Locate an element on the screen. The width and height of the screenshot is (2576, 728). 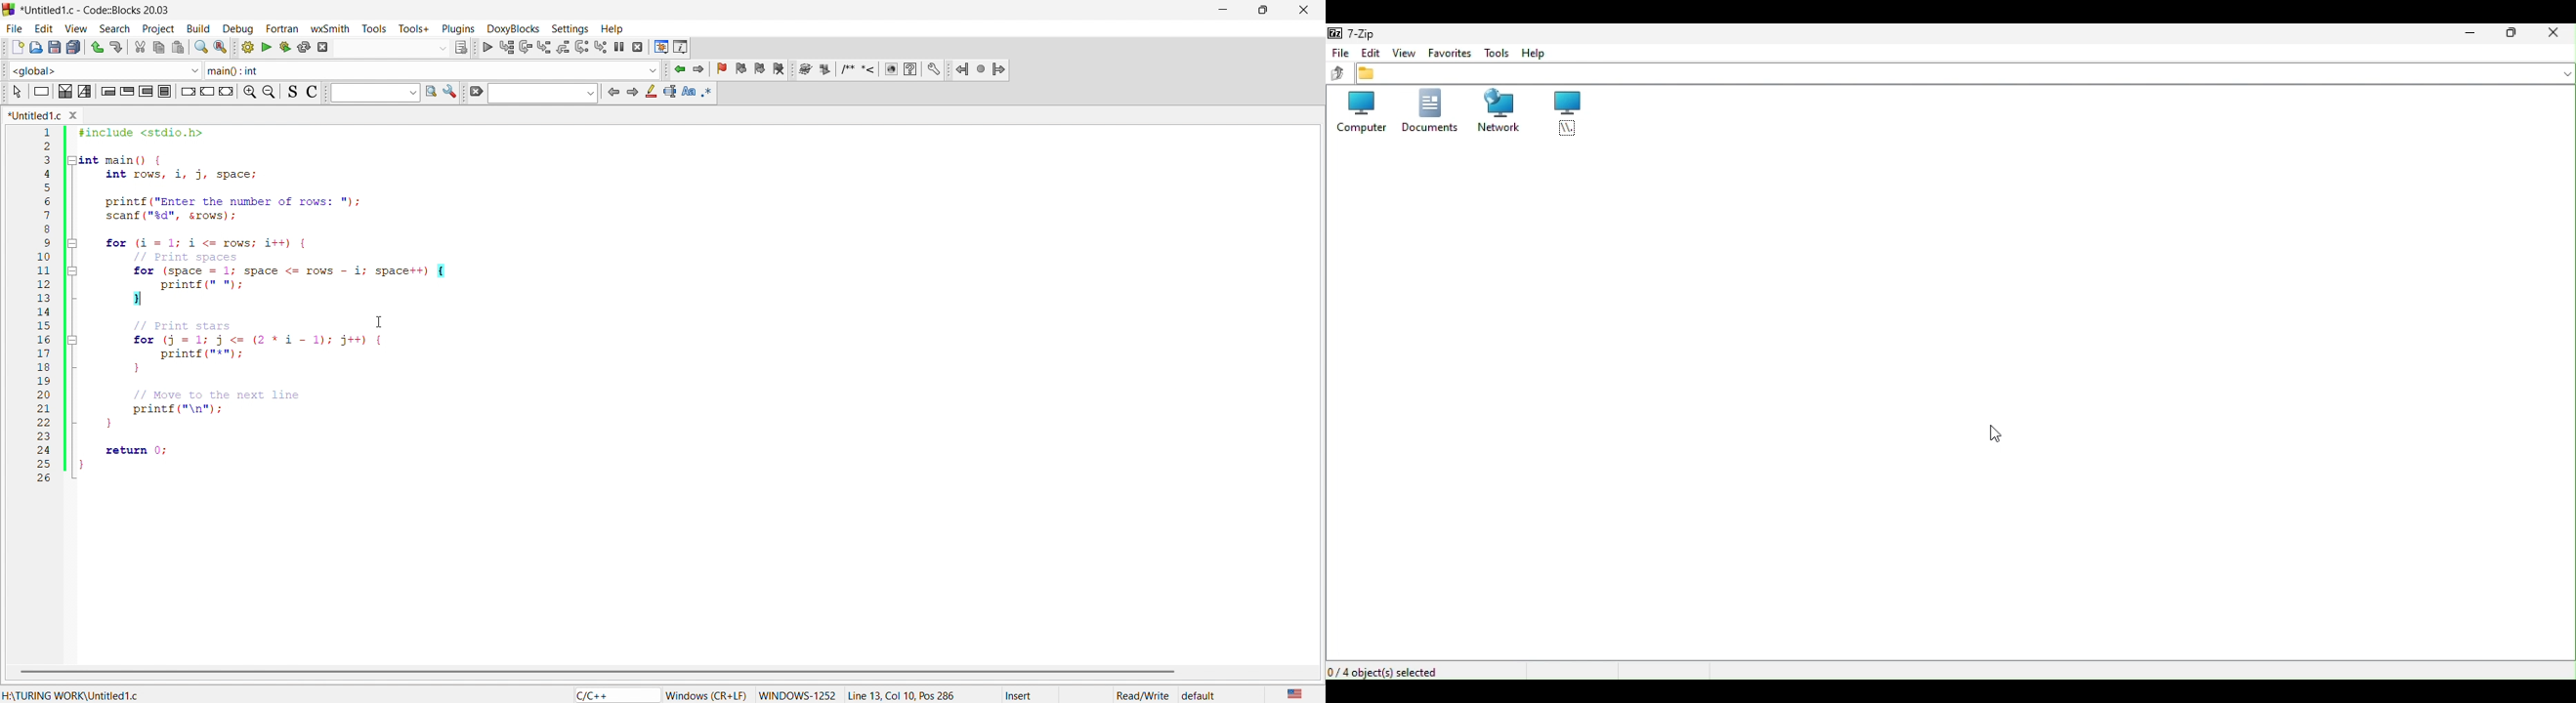
line number is located at coordinates (44, 307).